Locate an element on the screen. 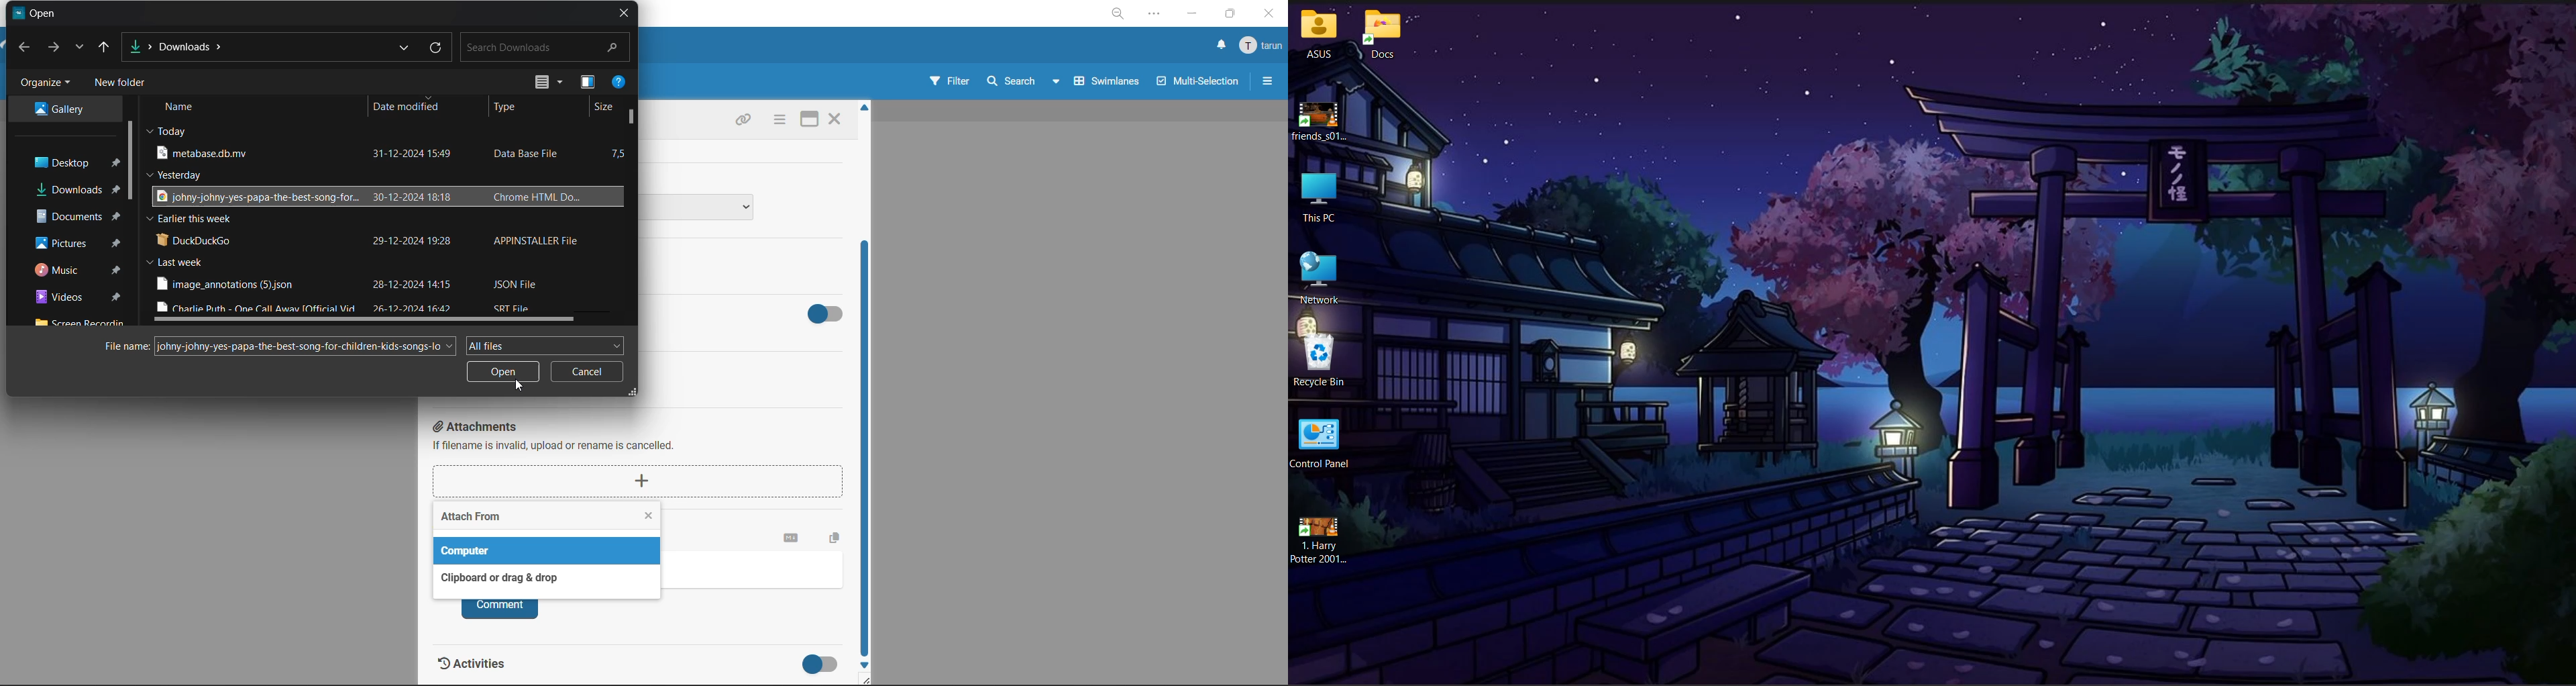  search is located at coordinates (1024, 81).